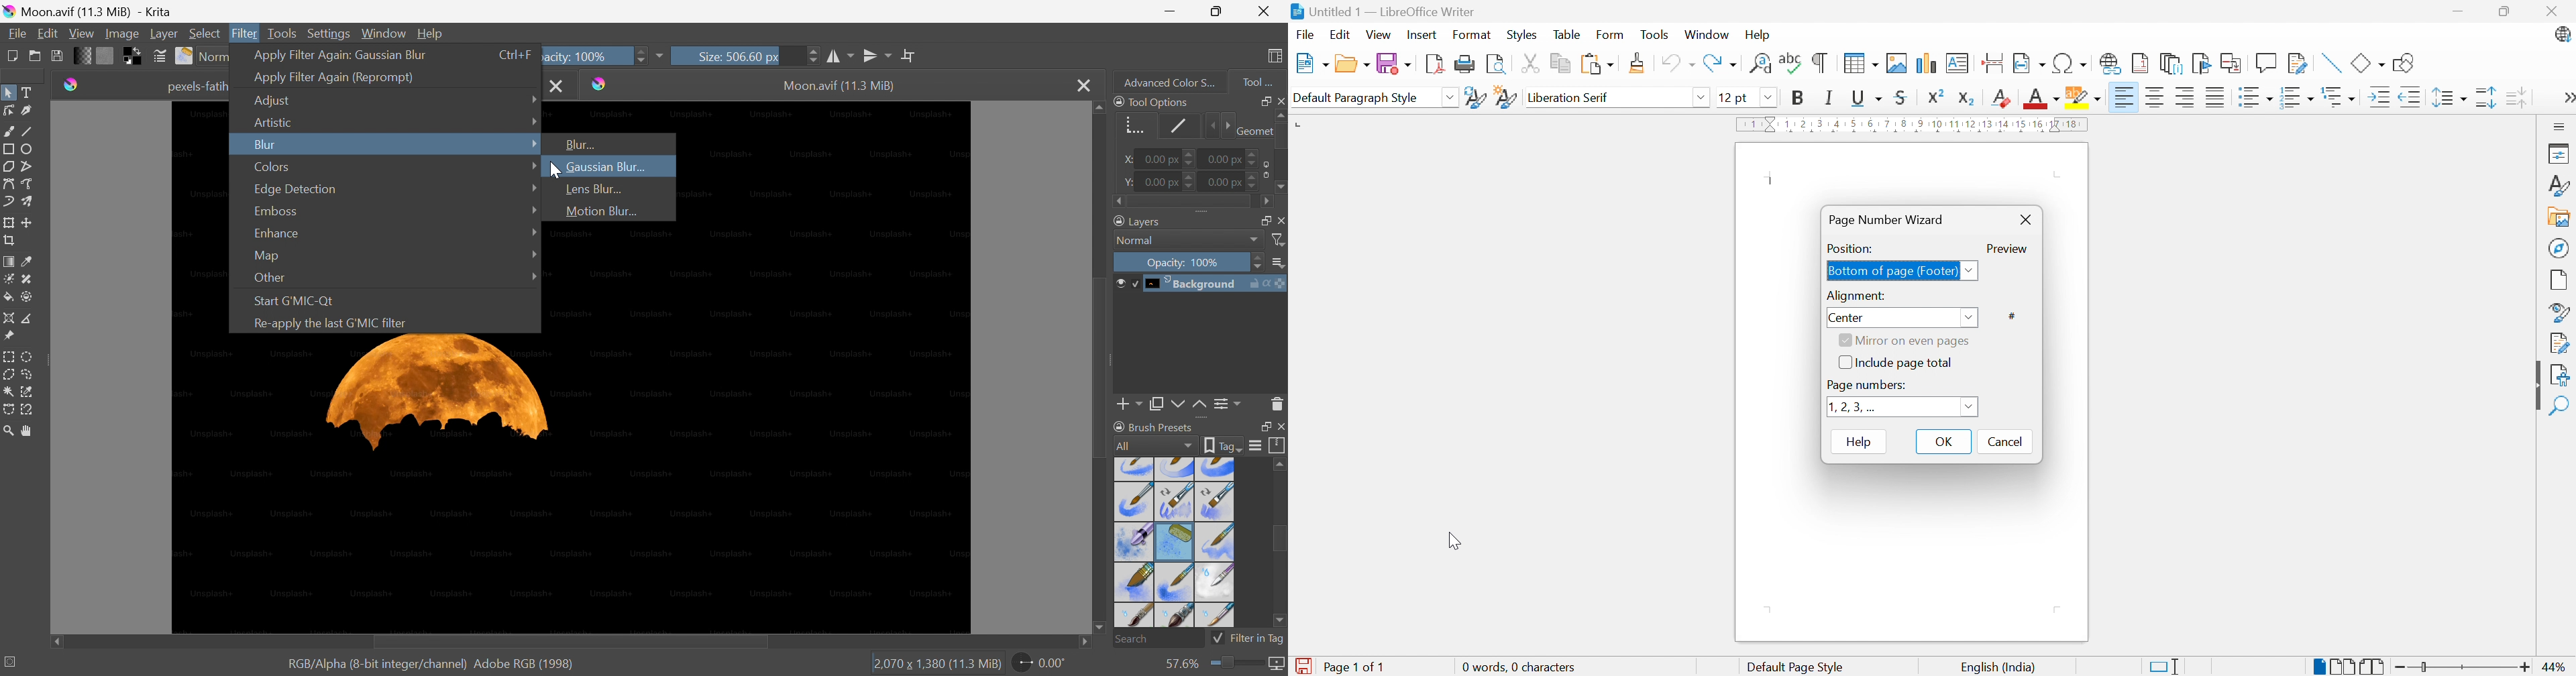  What do you see at coordinates (2410, 97) in the screenshot?
I see `Decrease indent` at bounding box center [2410, 97].